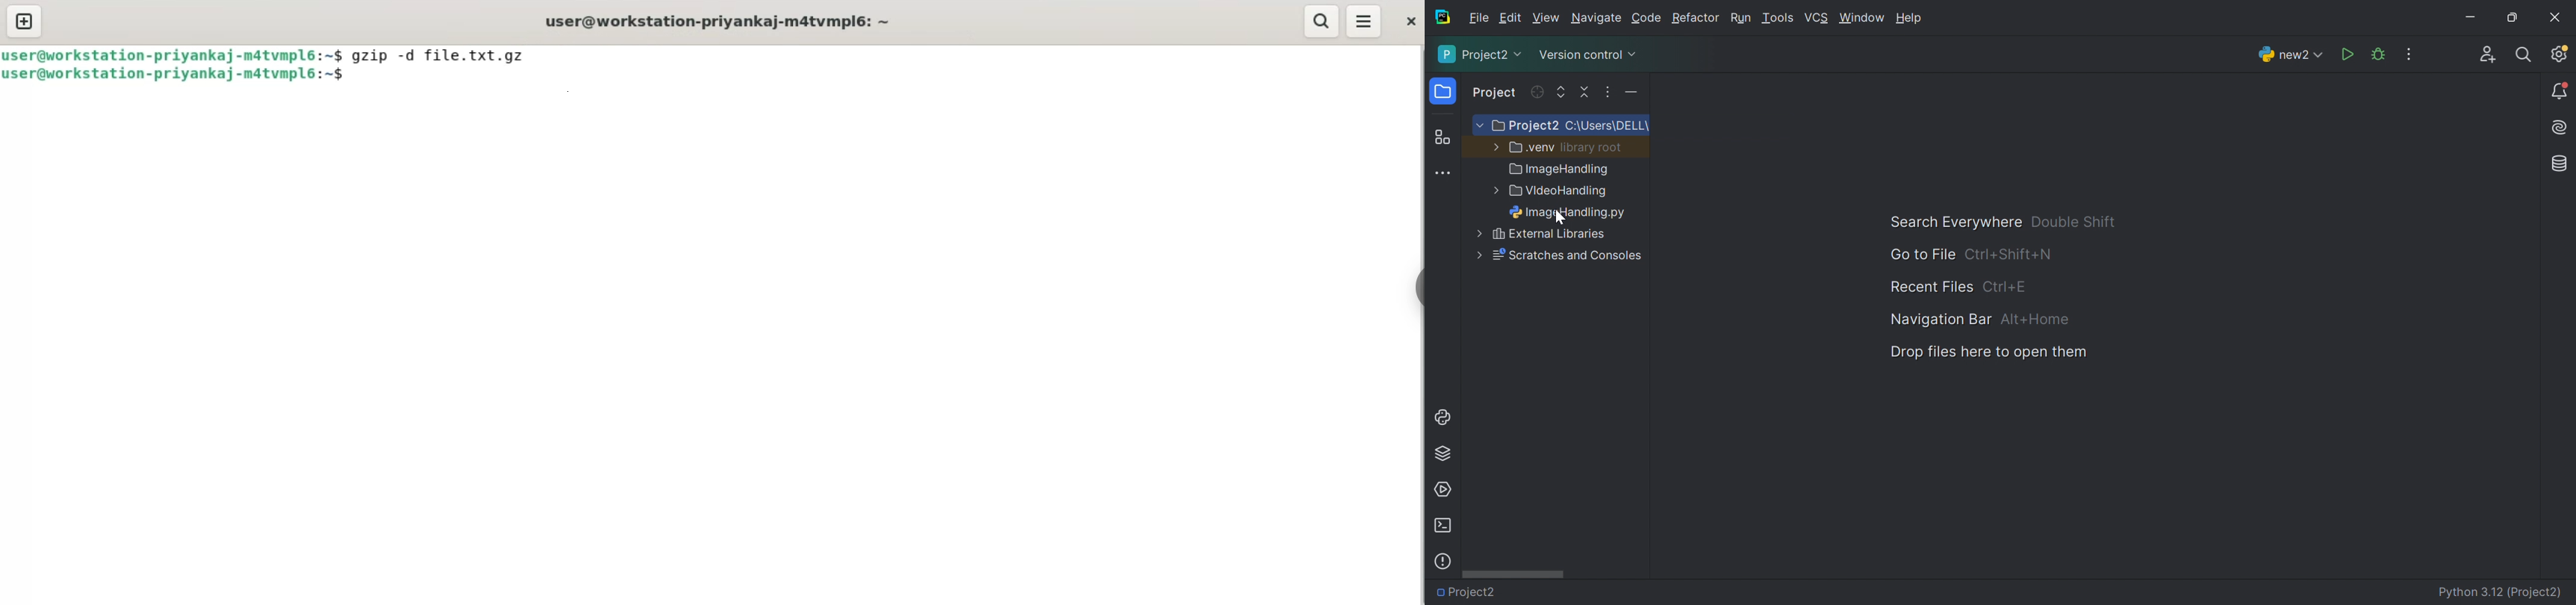 This screenshot has width=2576, height=616. Describe the element at coordinates (1950, 223) in the screenshot. I see `Search Everywhere` at that location.